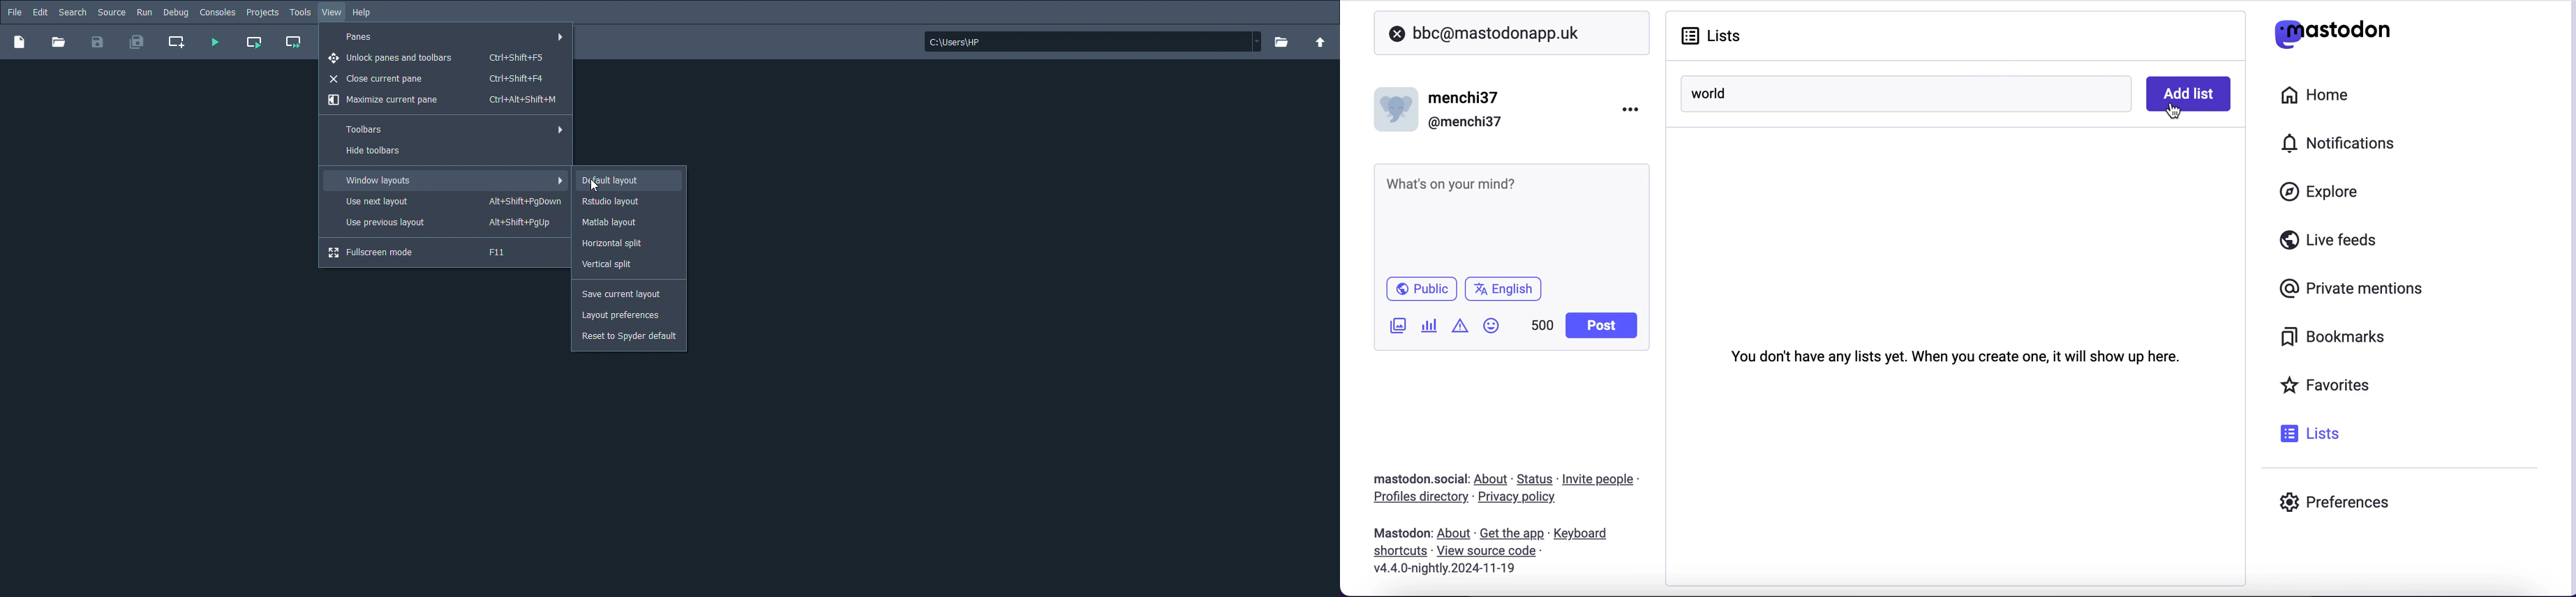 This screenshot has height=616, width=2576. I want to click on Matlab layout, so click(611, 222).